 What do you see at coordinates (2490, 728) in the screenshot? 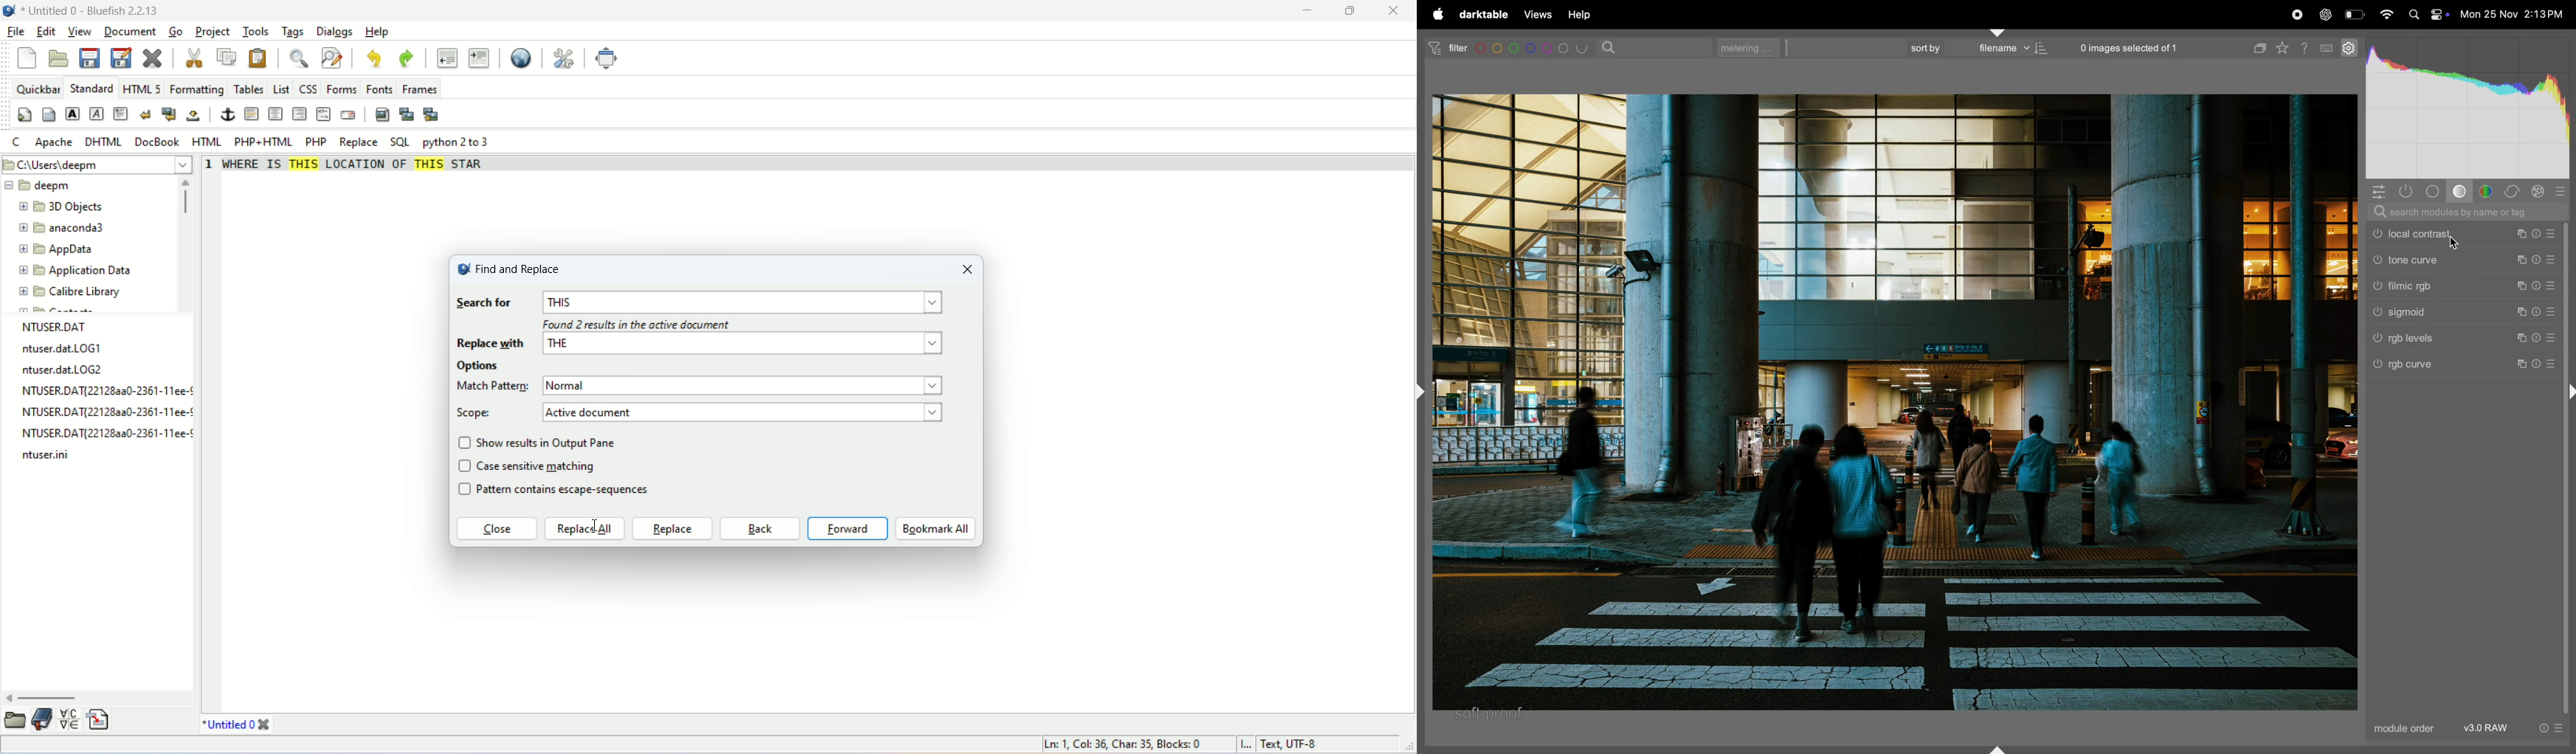
I see `V3 raw` at bounding box center [2490, 728].